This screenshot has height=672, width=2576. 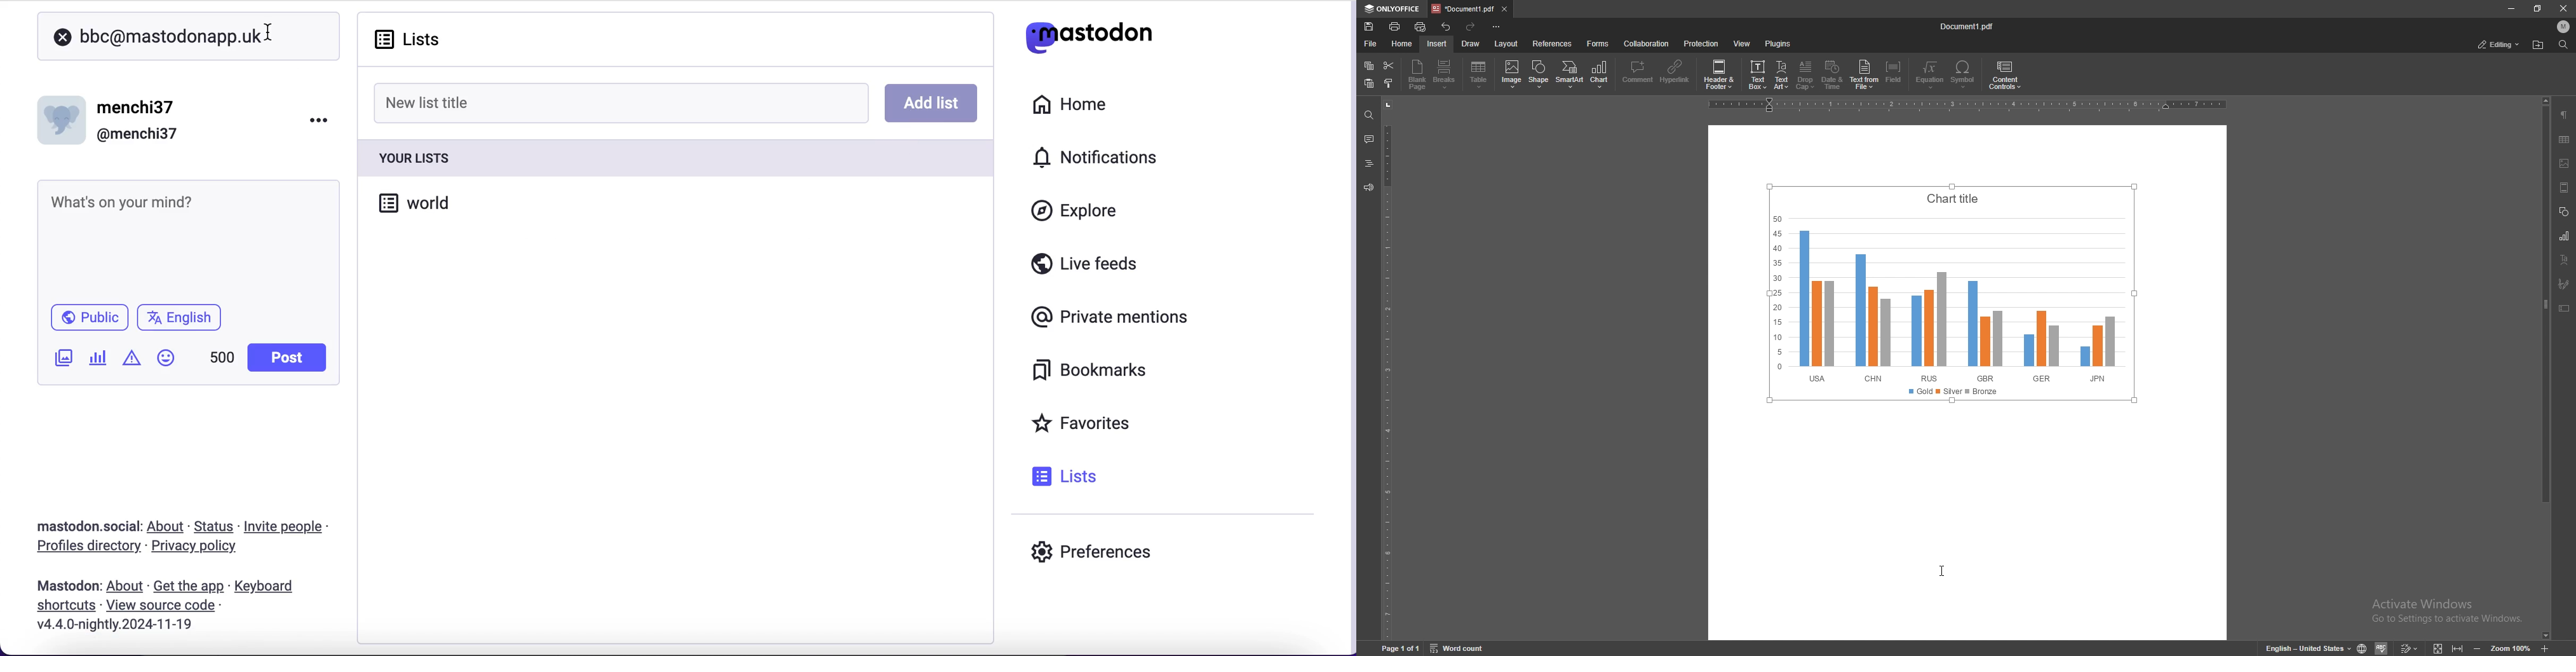 I want to click on redo, so click(x=1471, y=27).